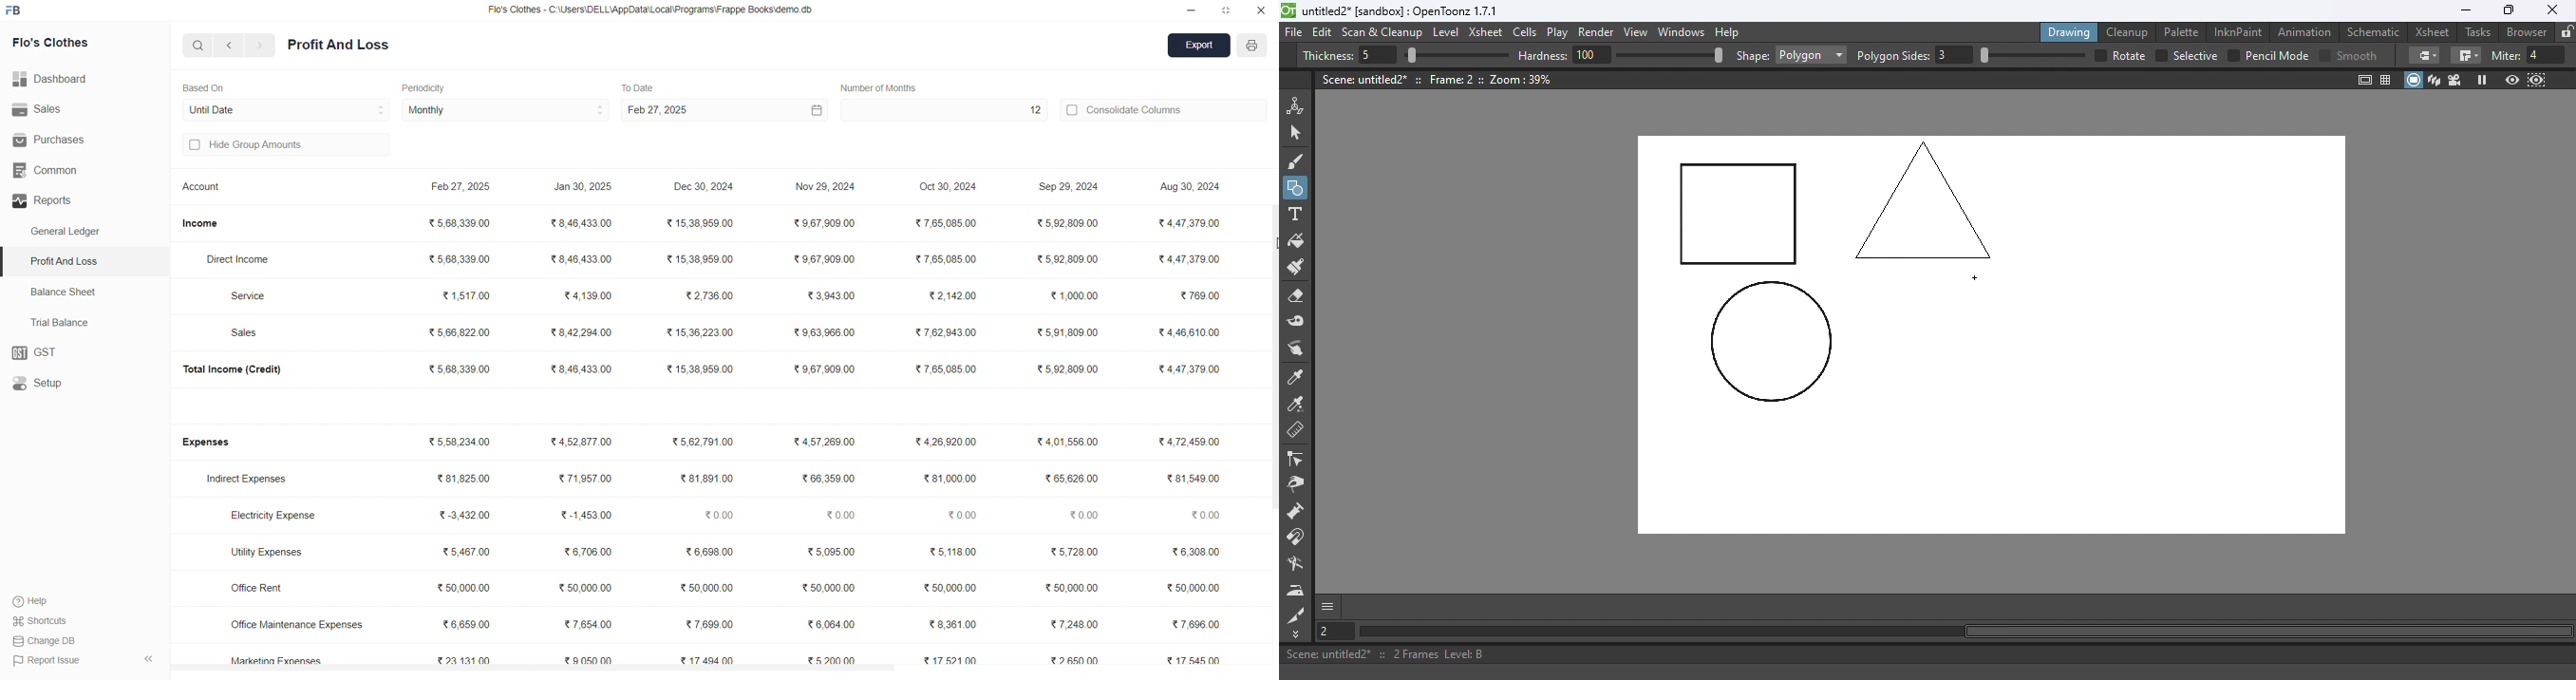 The width and height of the screenshot is (2576, 700). What do you see at coordinates (1192, 550) in the screenshot?
I see `6,308.00` at bounding box center [1192, 550].